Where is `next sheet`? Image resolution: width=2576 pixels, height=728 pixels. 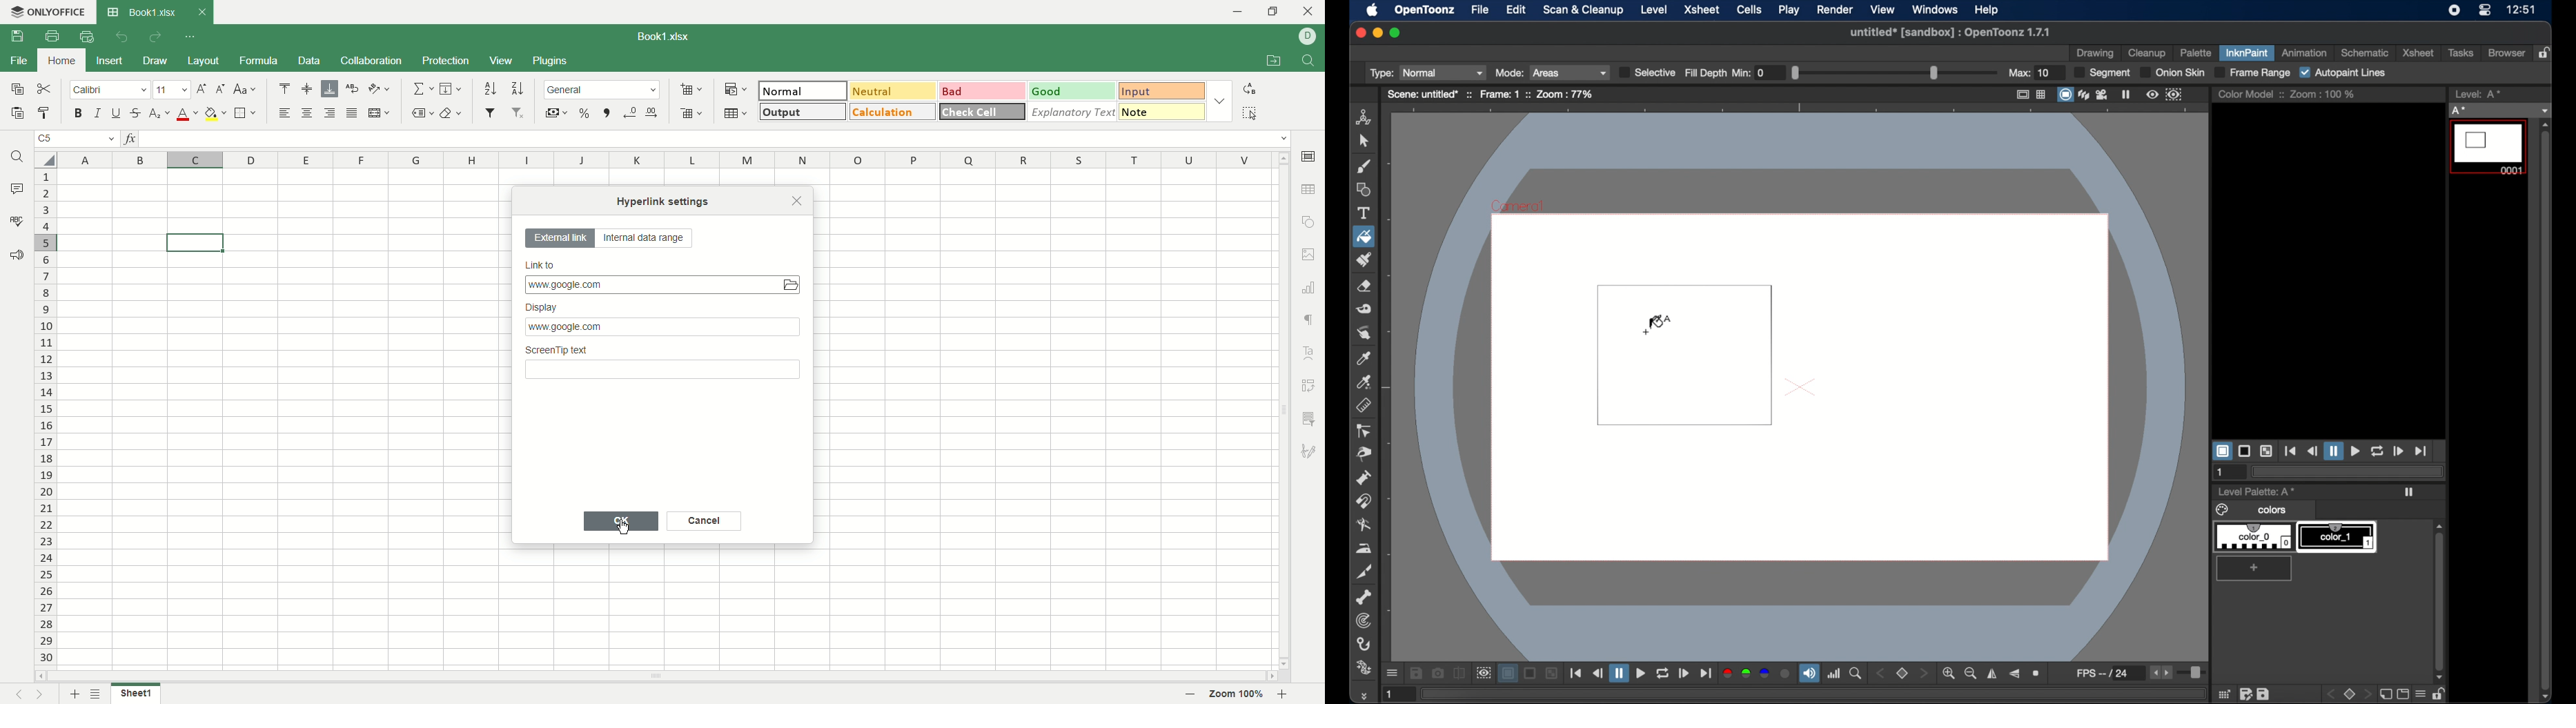 next sheet is located at coordinates (44, 694).